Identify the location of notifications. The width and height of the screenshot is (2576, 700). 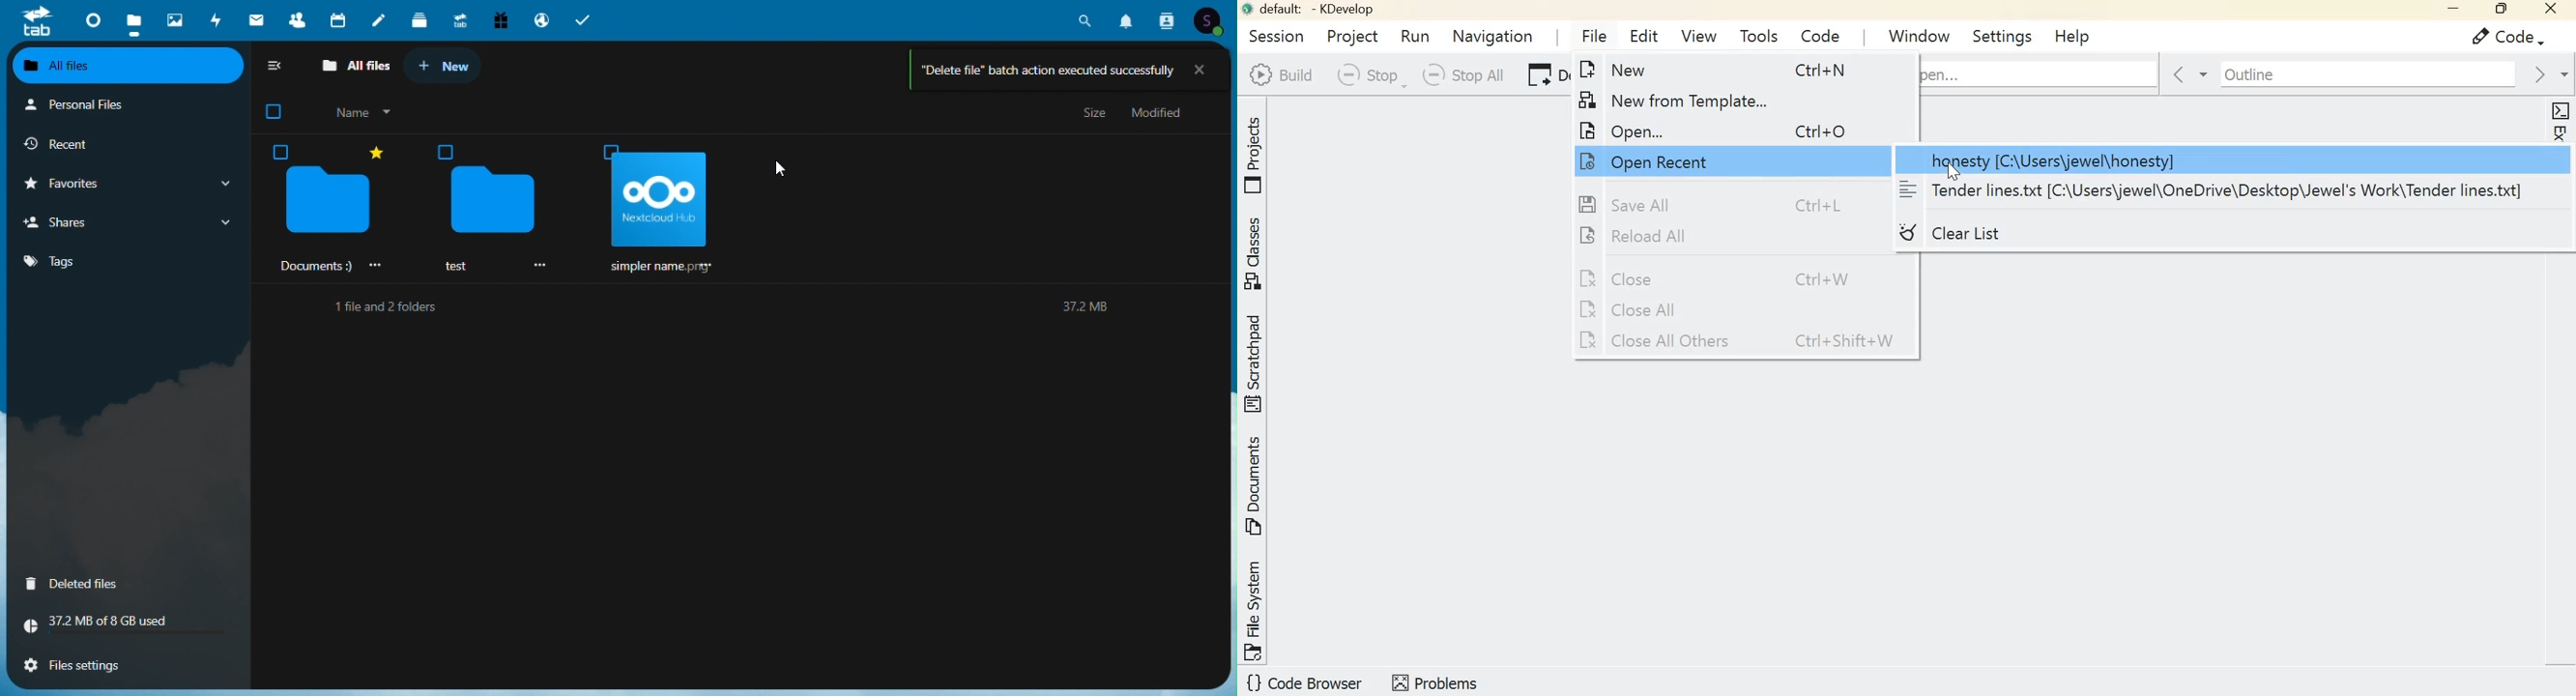
(1130, 18).